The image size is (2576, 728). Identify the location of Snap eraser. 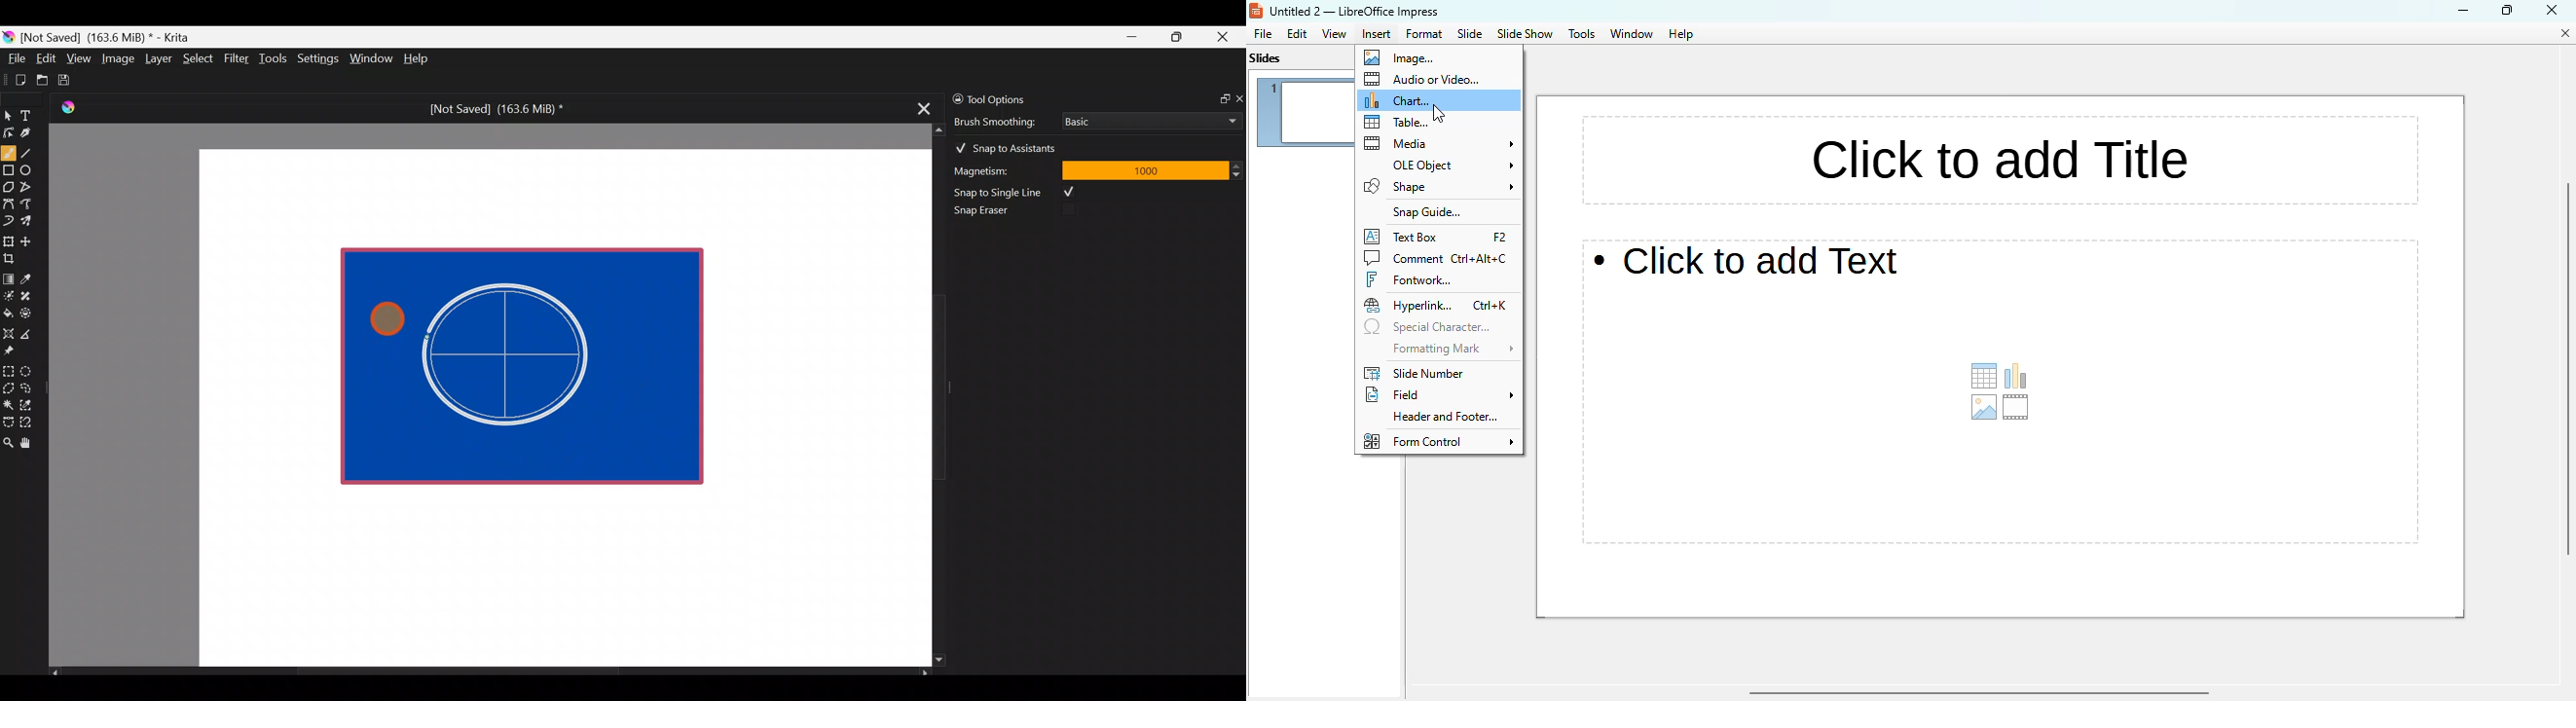
(990, 213).